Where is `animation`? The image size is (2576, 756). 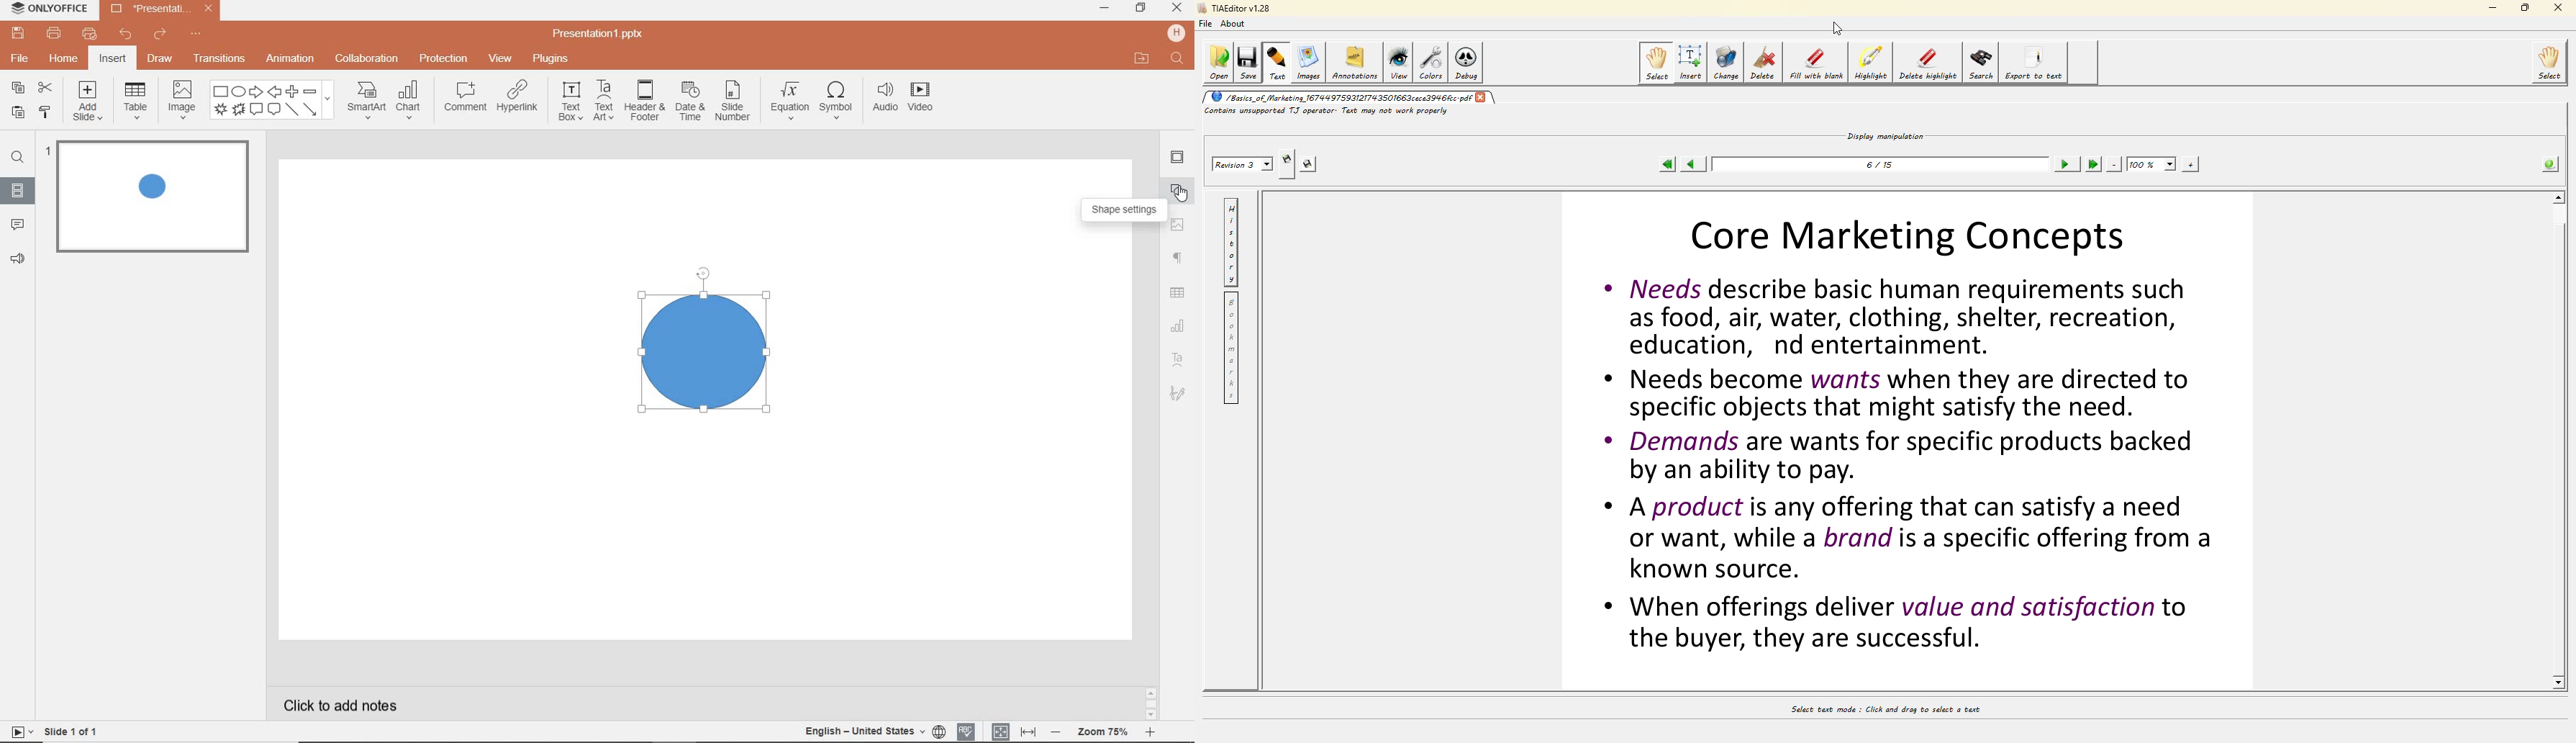
animation is located at coordinates (290, 60).